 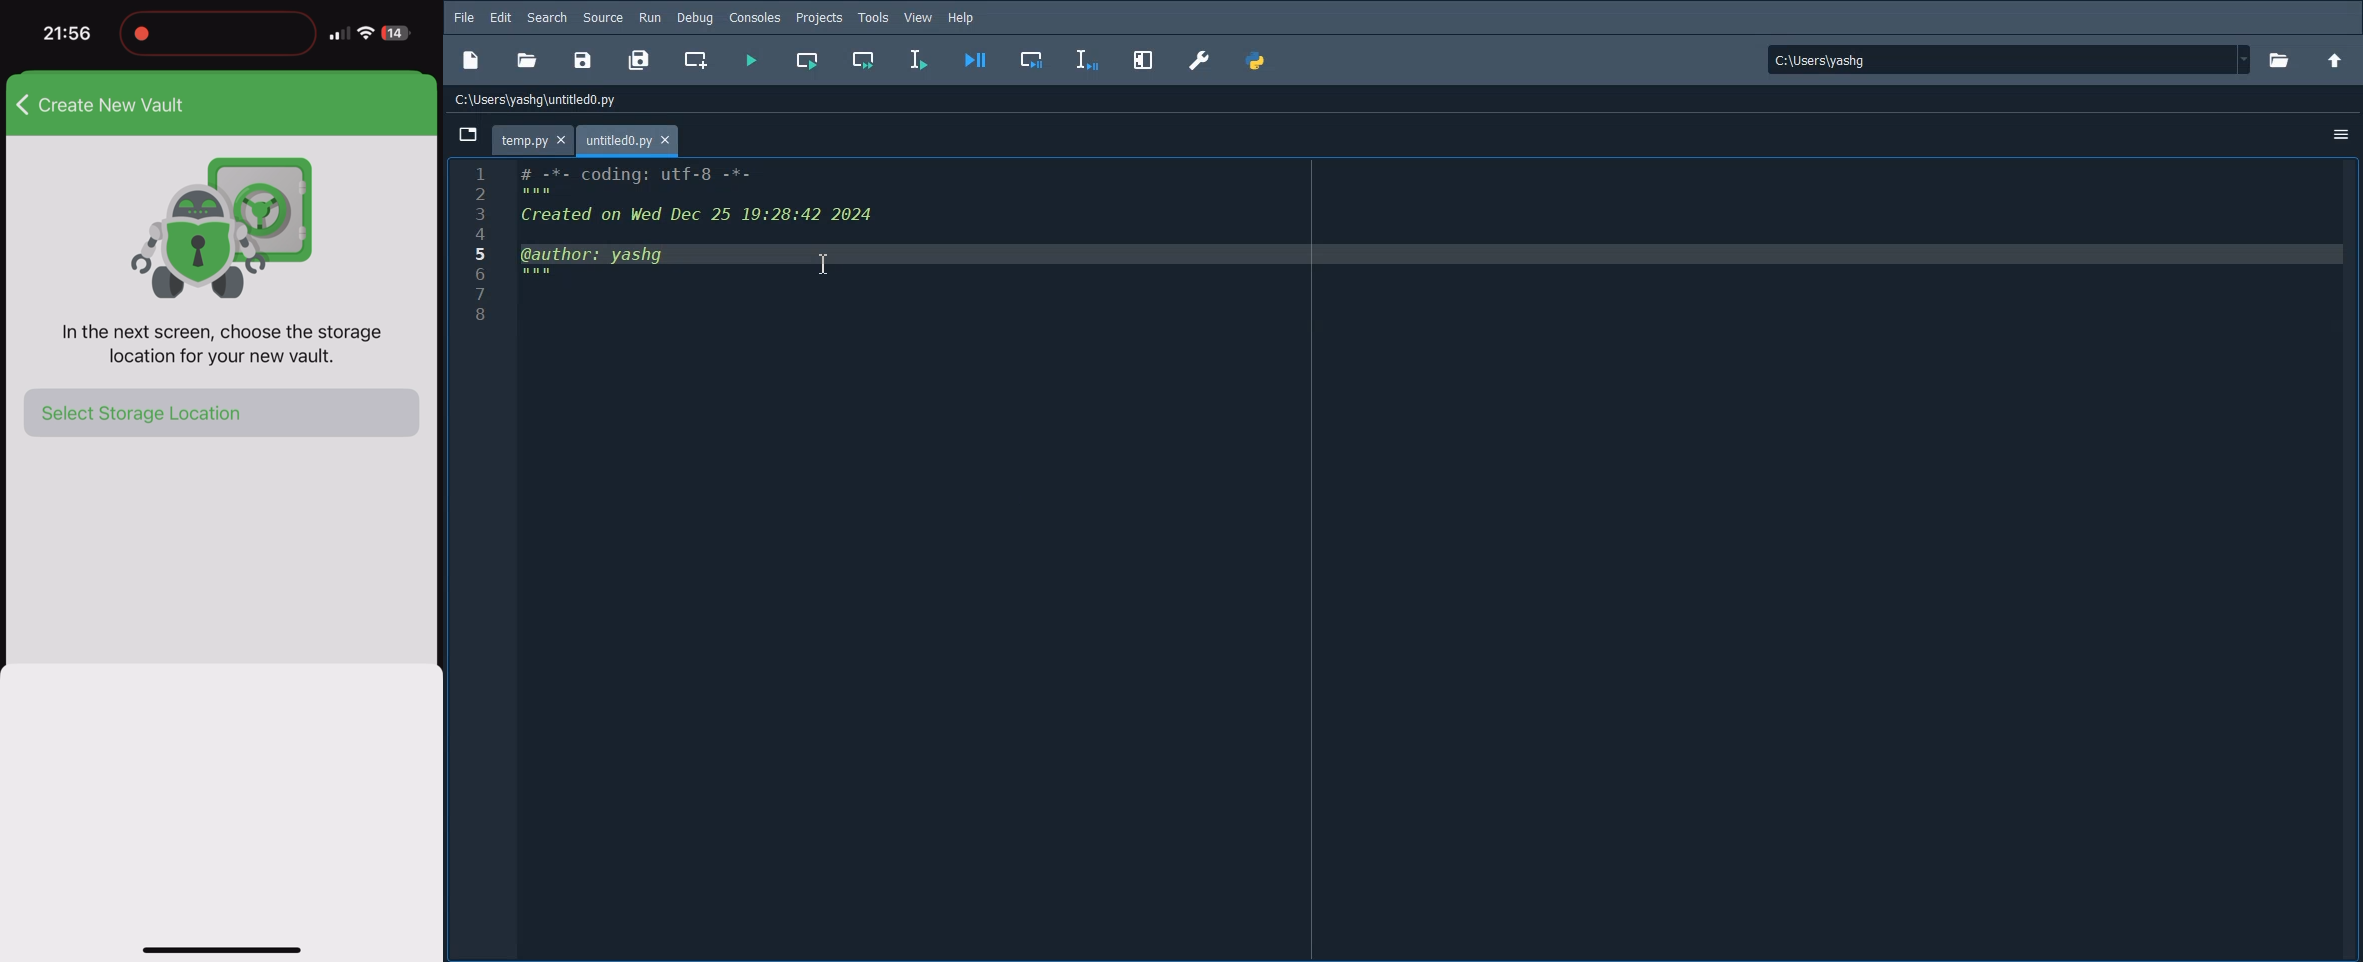 What do you see at coordinates (919, 62) in the screenshot?
I see `Run selection` at bounding box center [919, 62].